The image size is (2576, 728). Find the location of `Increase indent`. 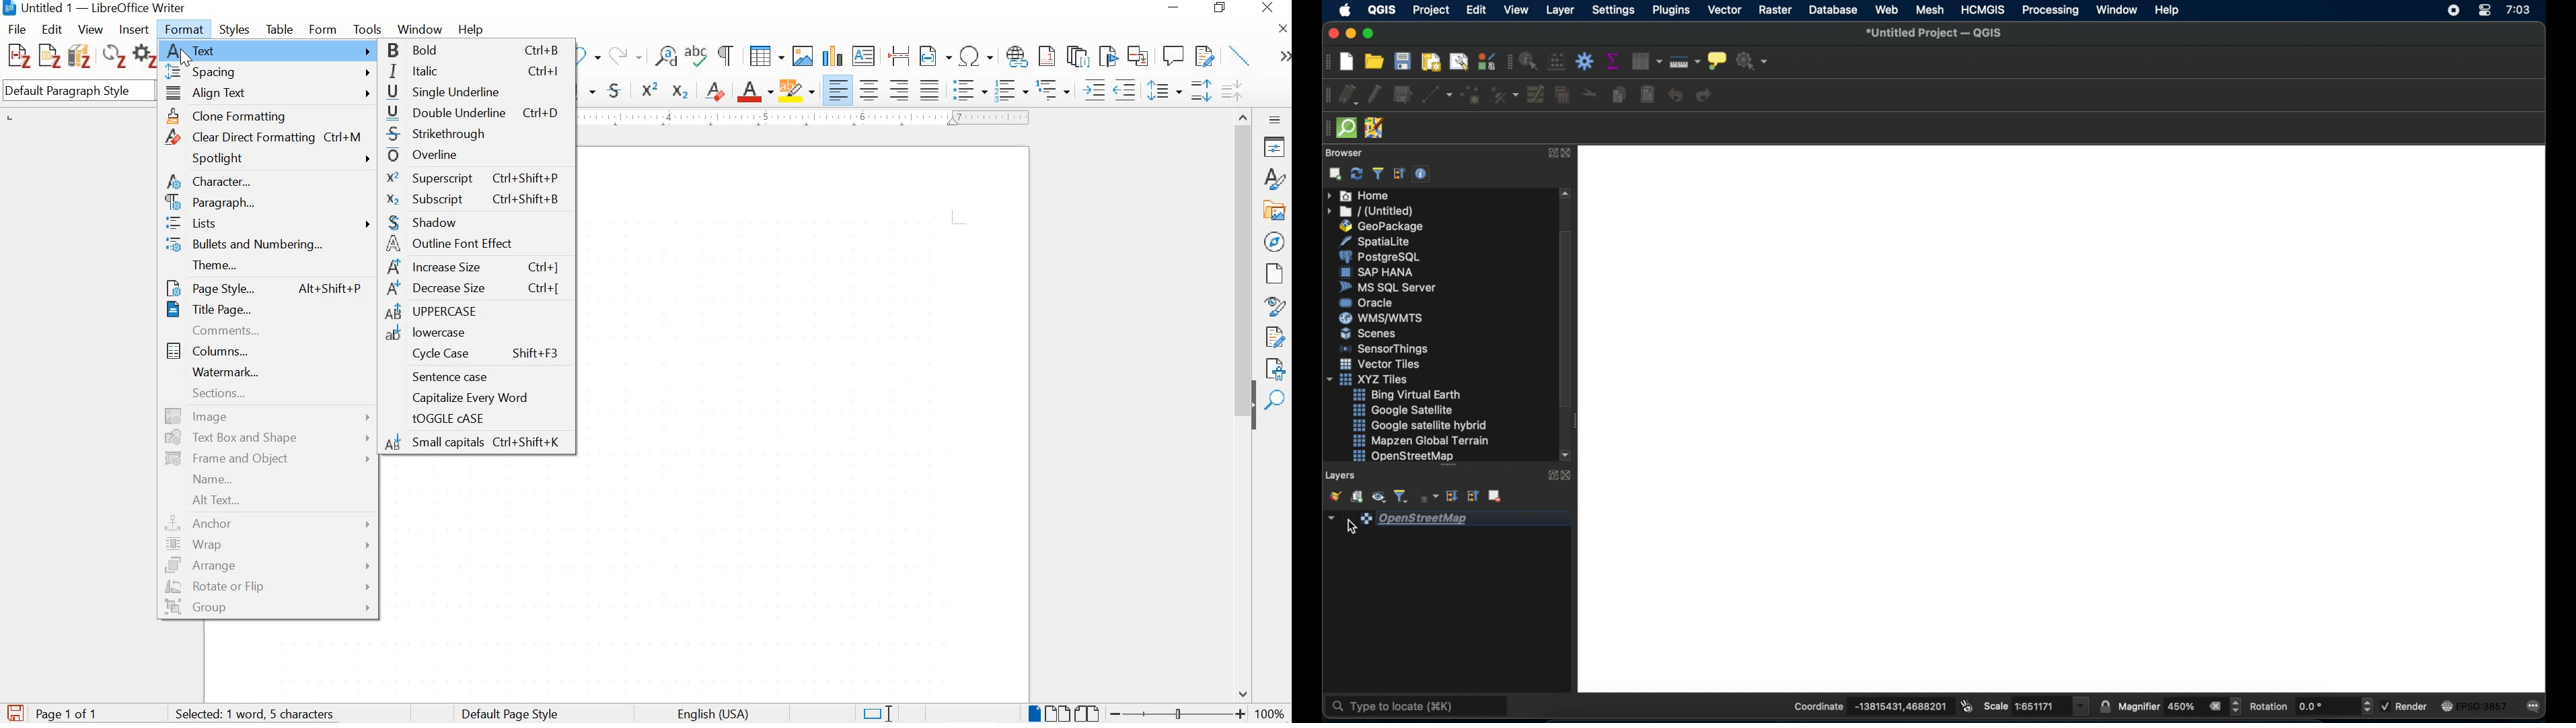

Increase indent is located at coordinates (1093, 90).